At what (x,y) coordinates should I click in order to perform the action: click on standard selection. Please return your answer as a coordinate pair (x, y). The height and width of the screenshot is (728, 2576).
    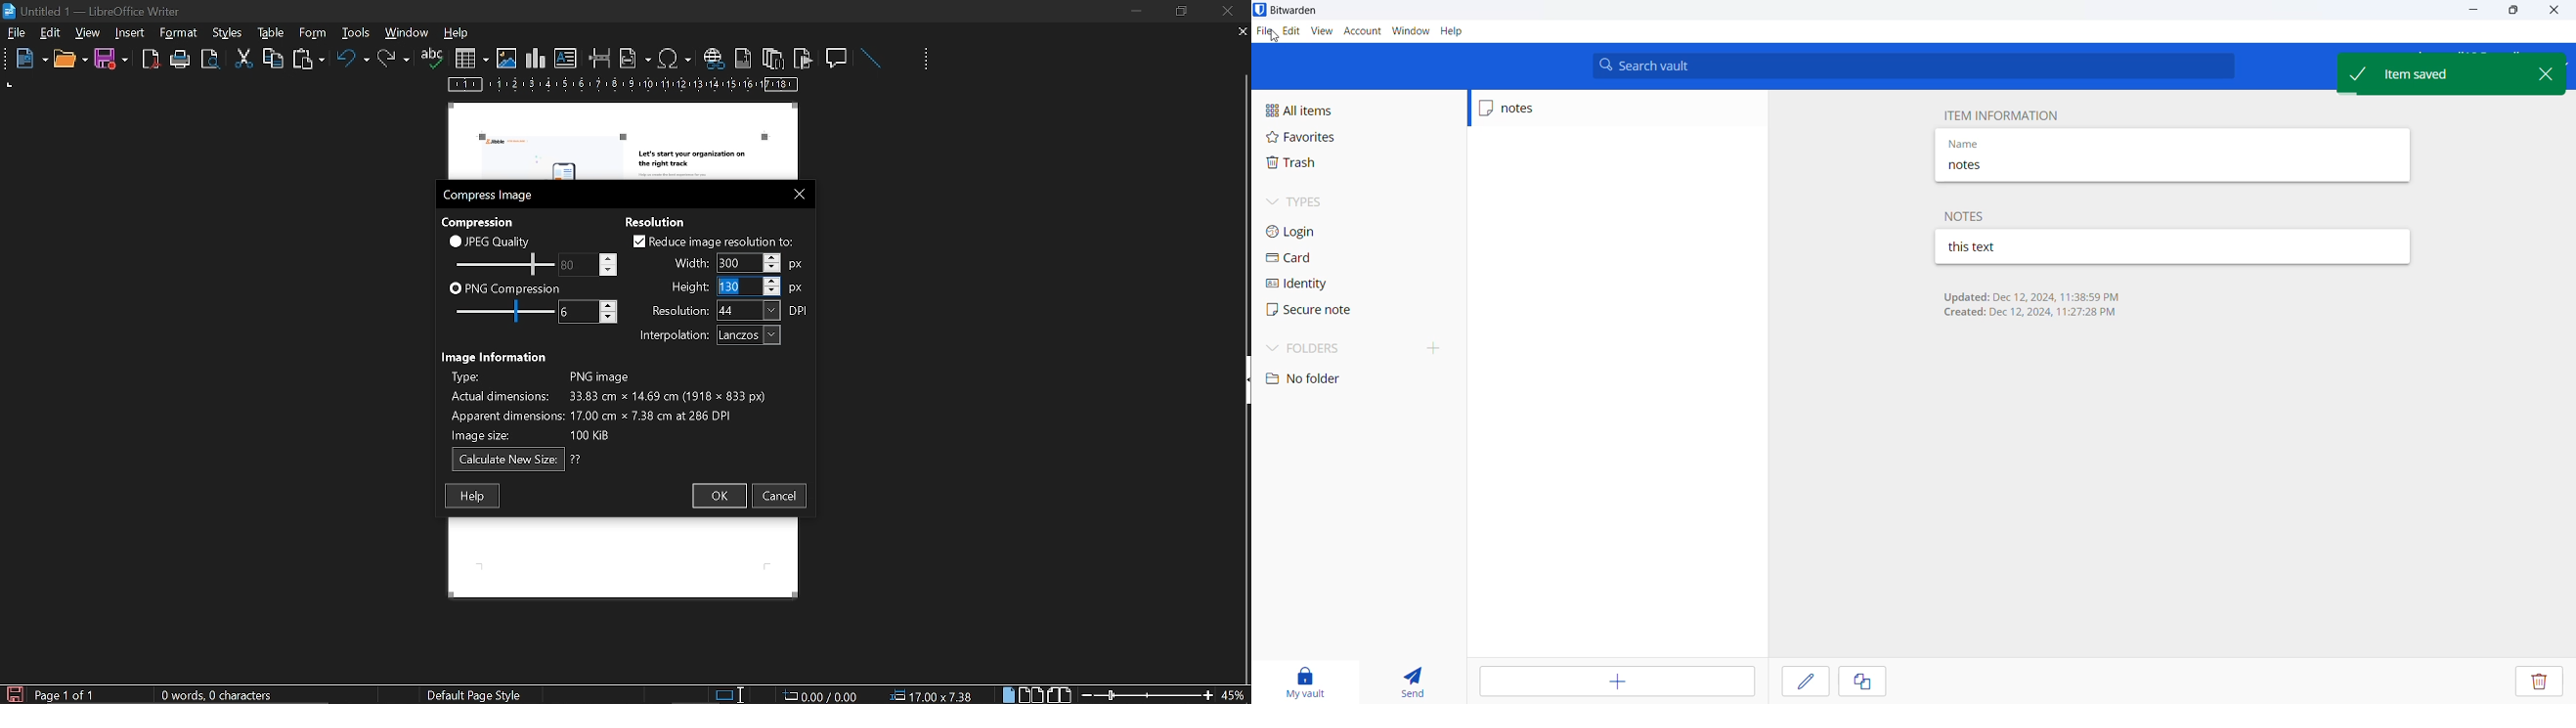
    Looking at the image, I should click on (731, 694).